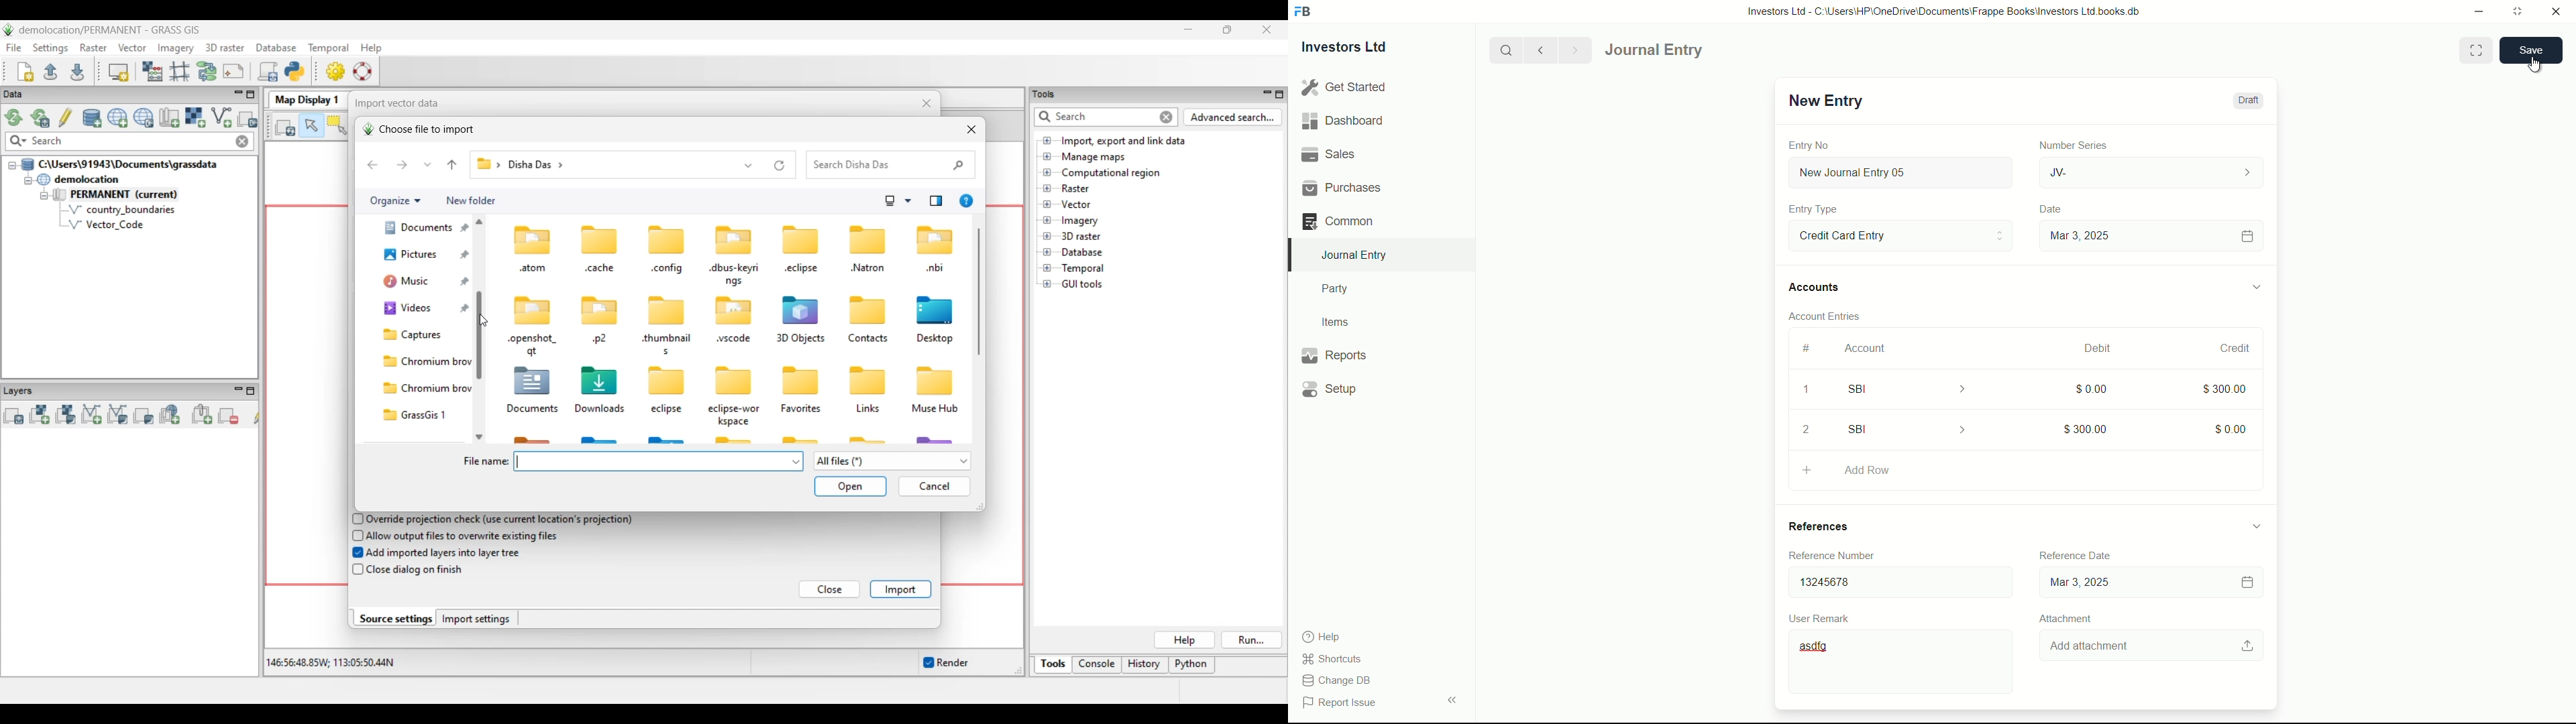 This screenshot has height=728, width=2576. I want to click on Investors Ltd, so click(1356, 49).